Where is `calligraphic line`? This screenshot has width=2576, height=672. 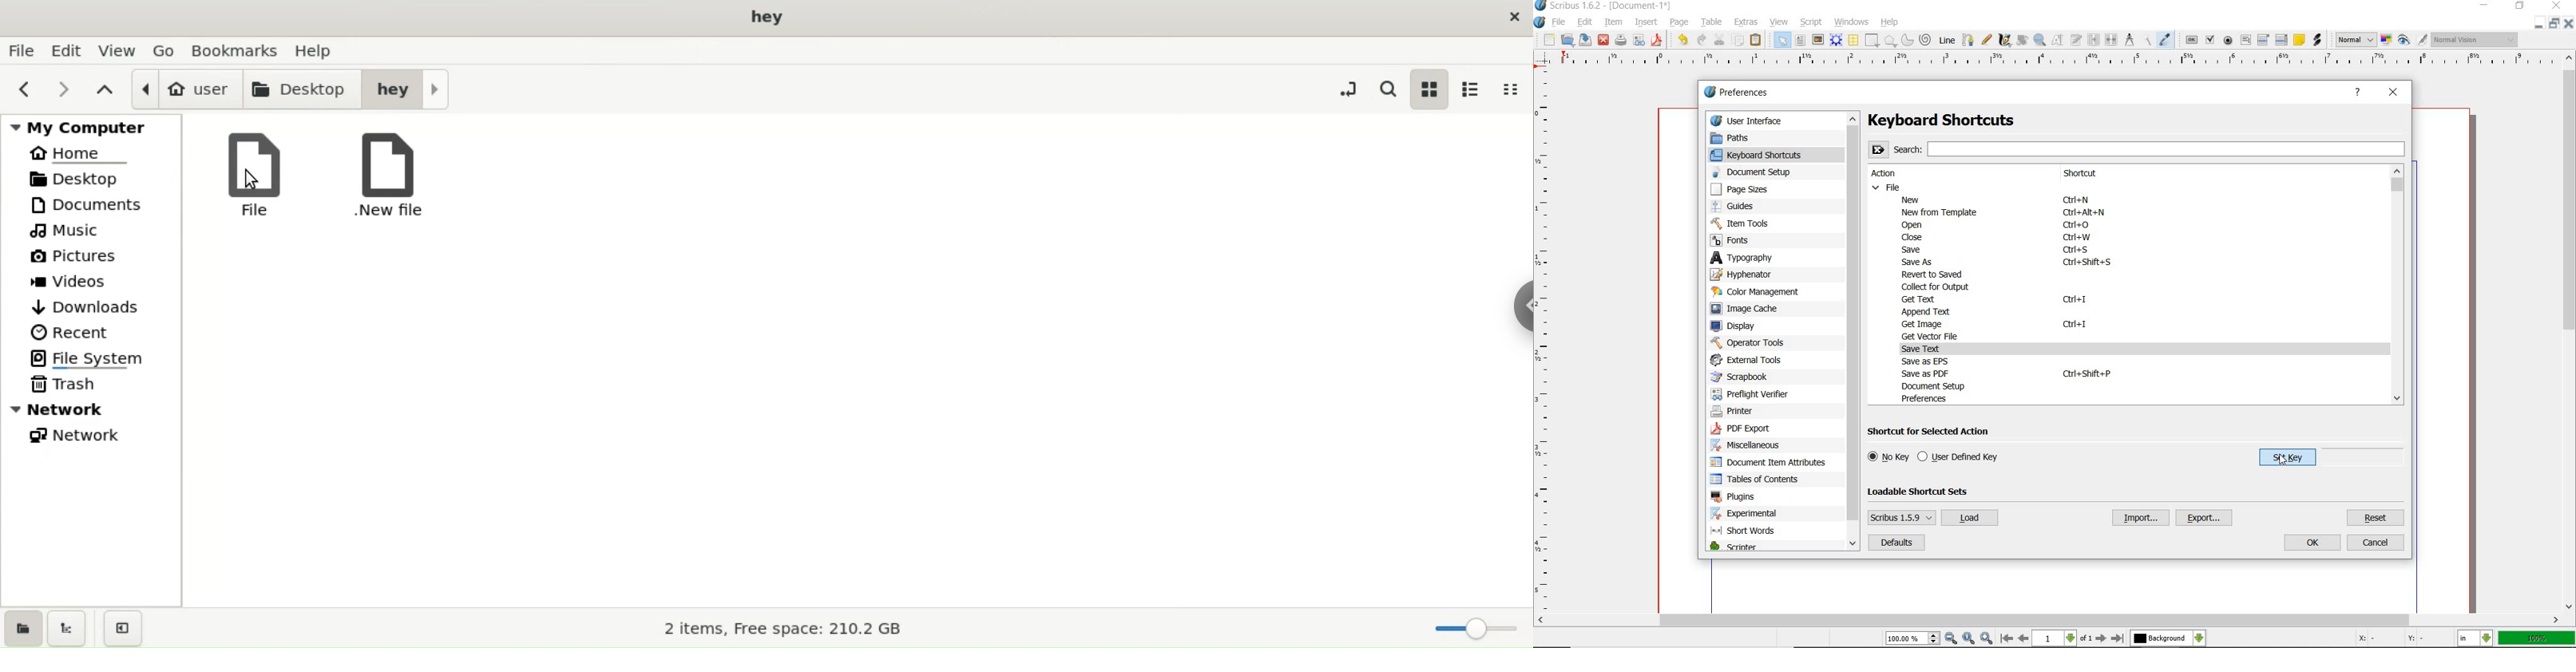
calligraphic line is located at coordinates (2006, 41).